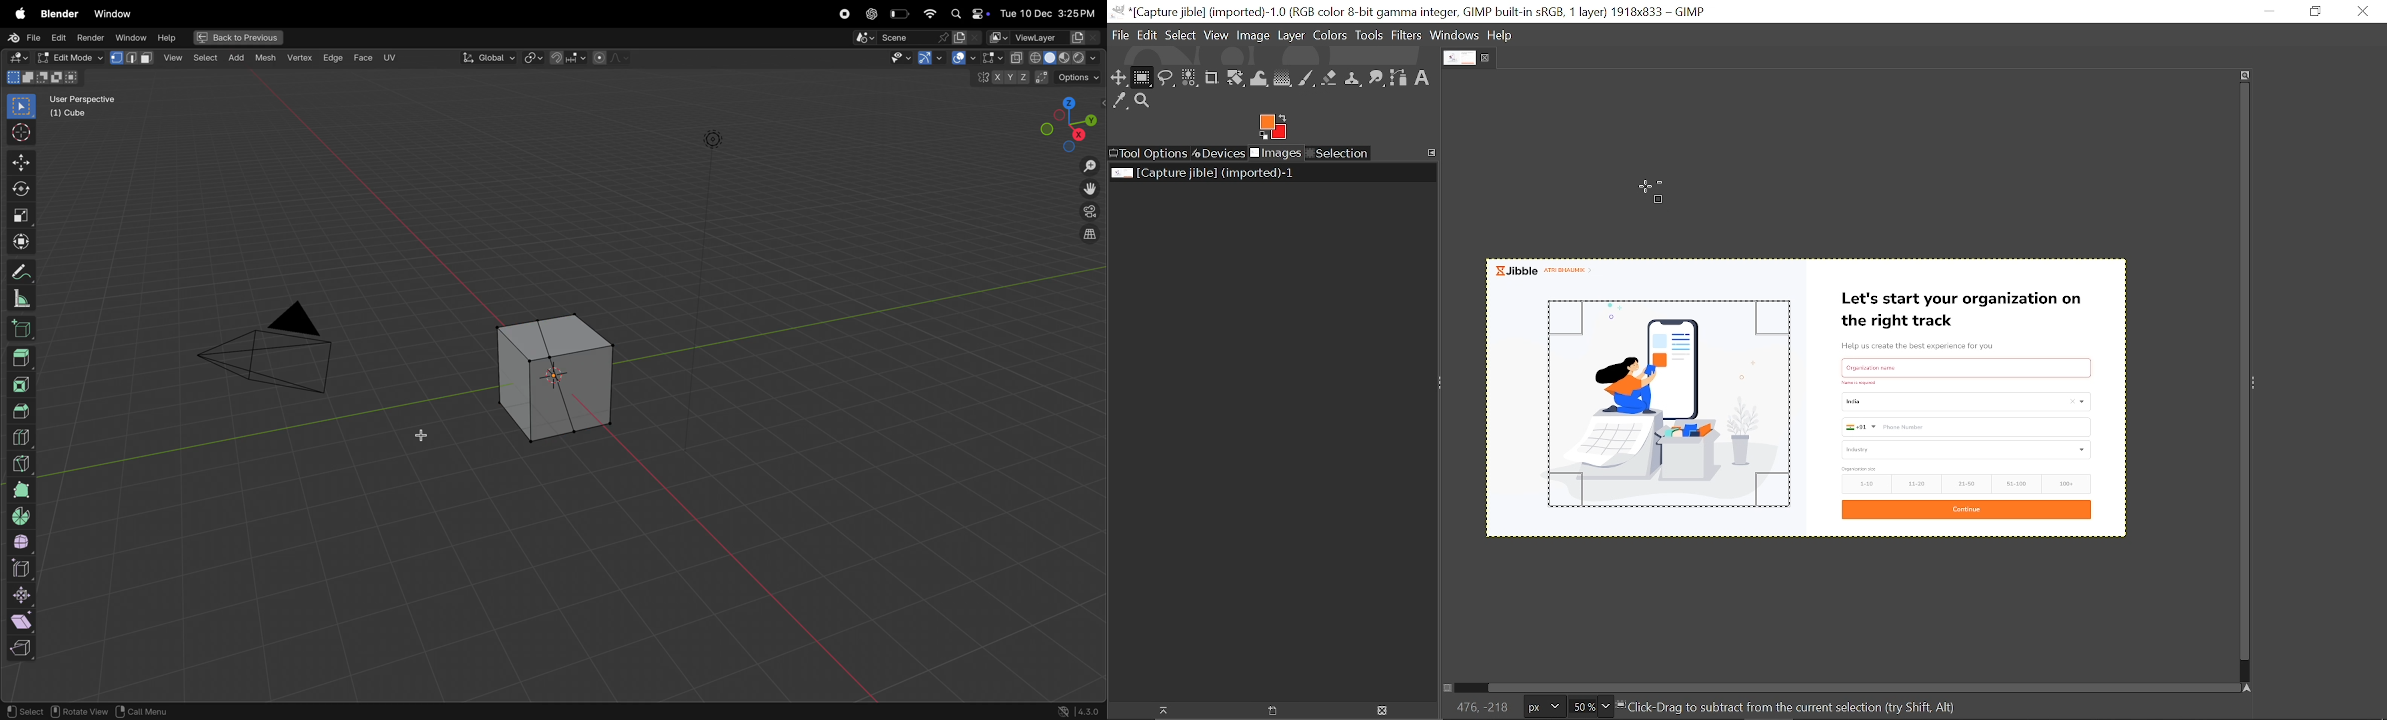 Image resolution: width=2408 pixels, height=728 pixels. Describe the element at coordinates (2240, 373) in the screenshot. I see `Vertical scrollbar` at that location.